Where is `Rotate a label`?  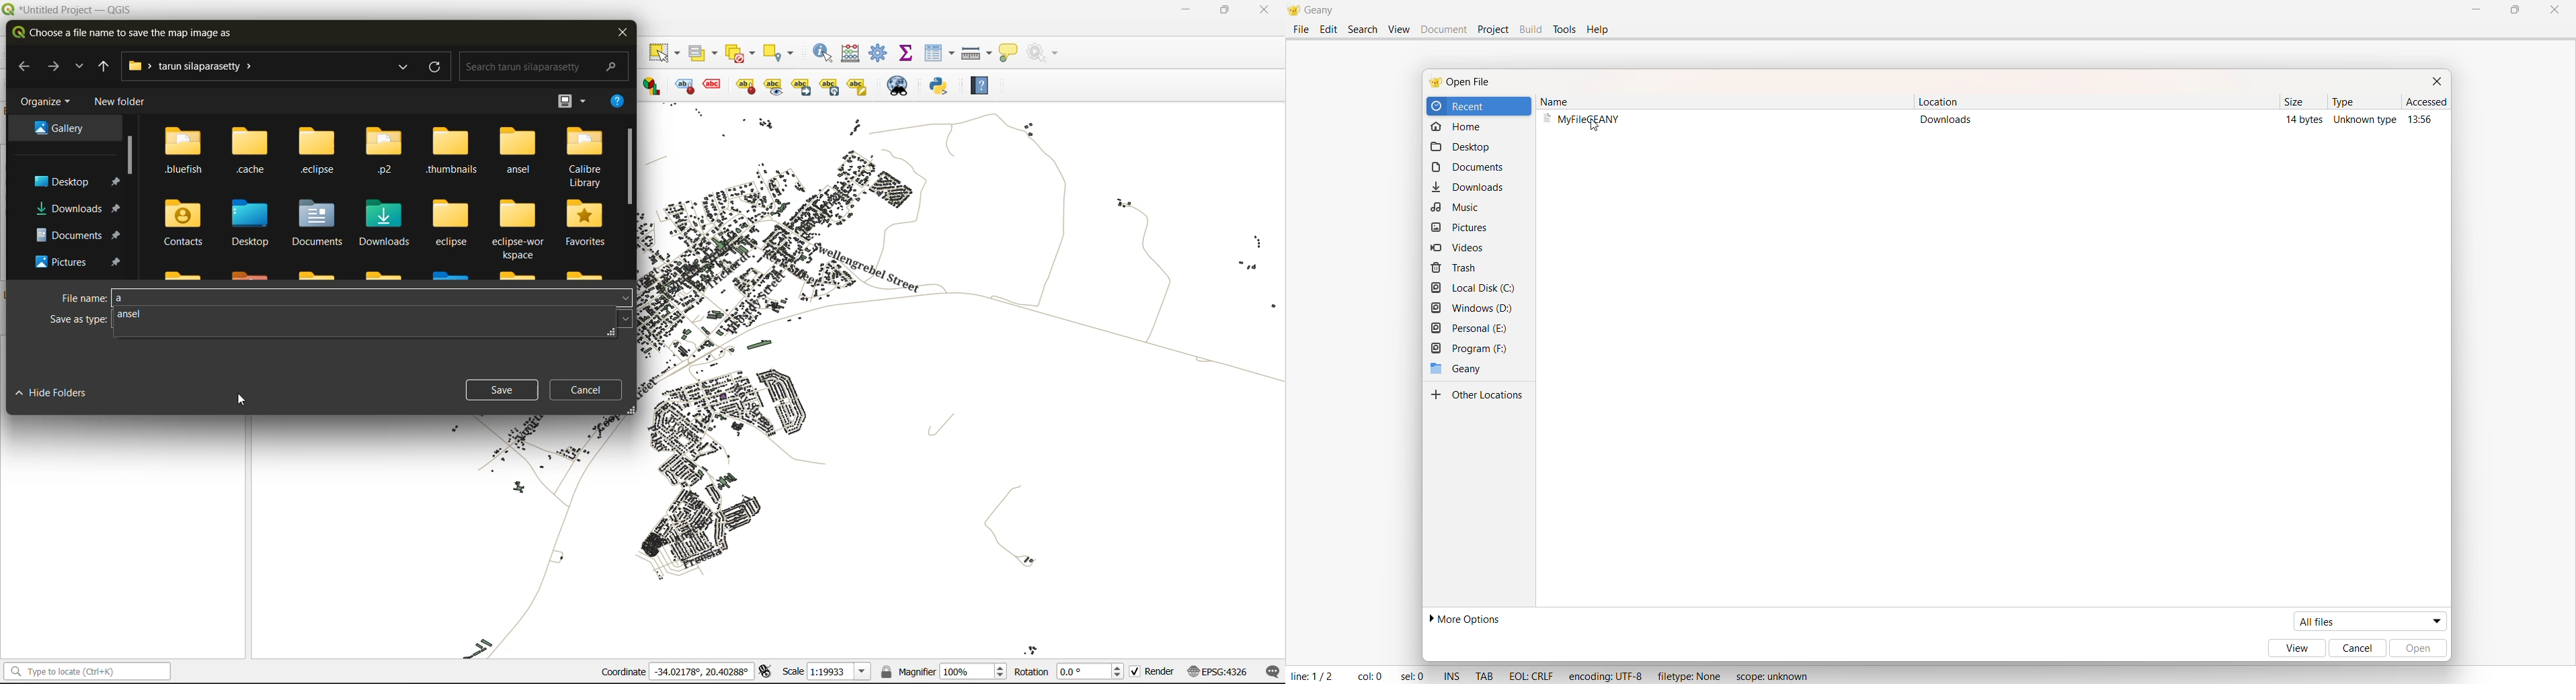 Rotate a label is located at coordinates (830, 85).